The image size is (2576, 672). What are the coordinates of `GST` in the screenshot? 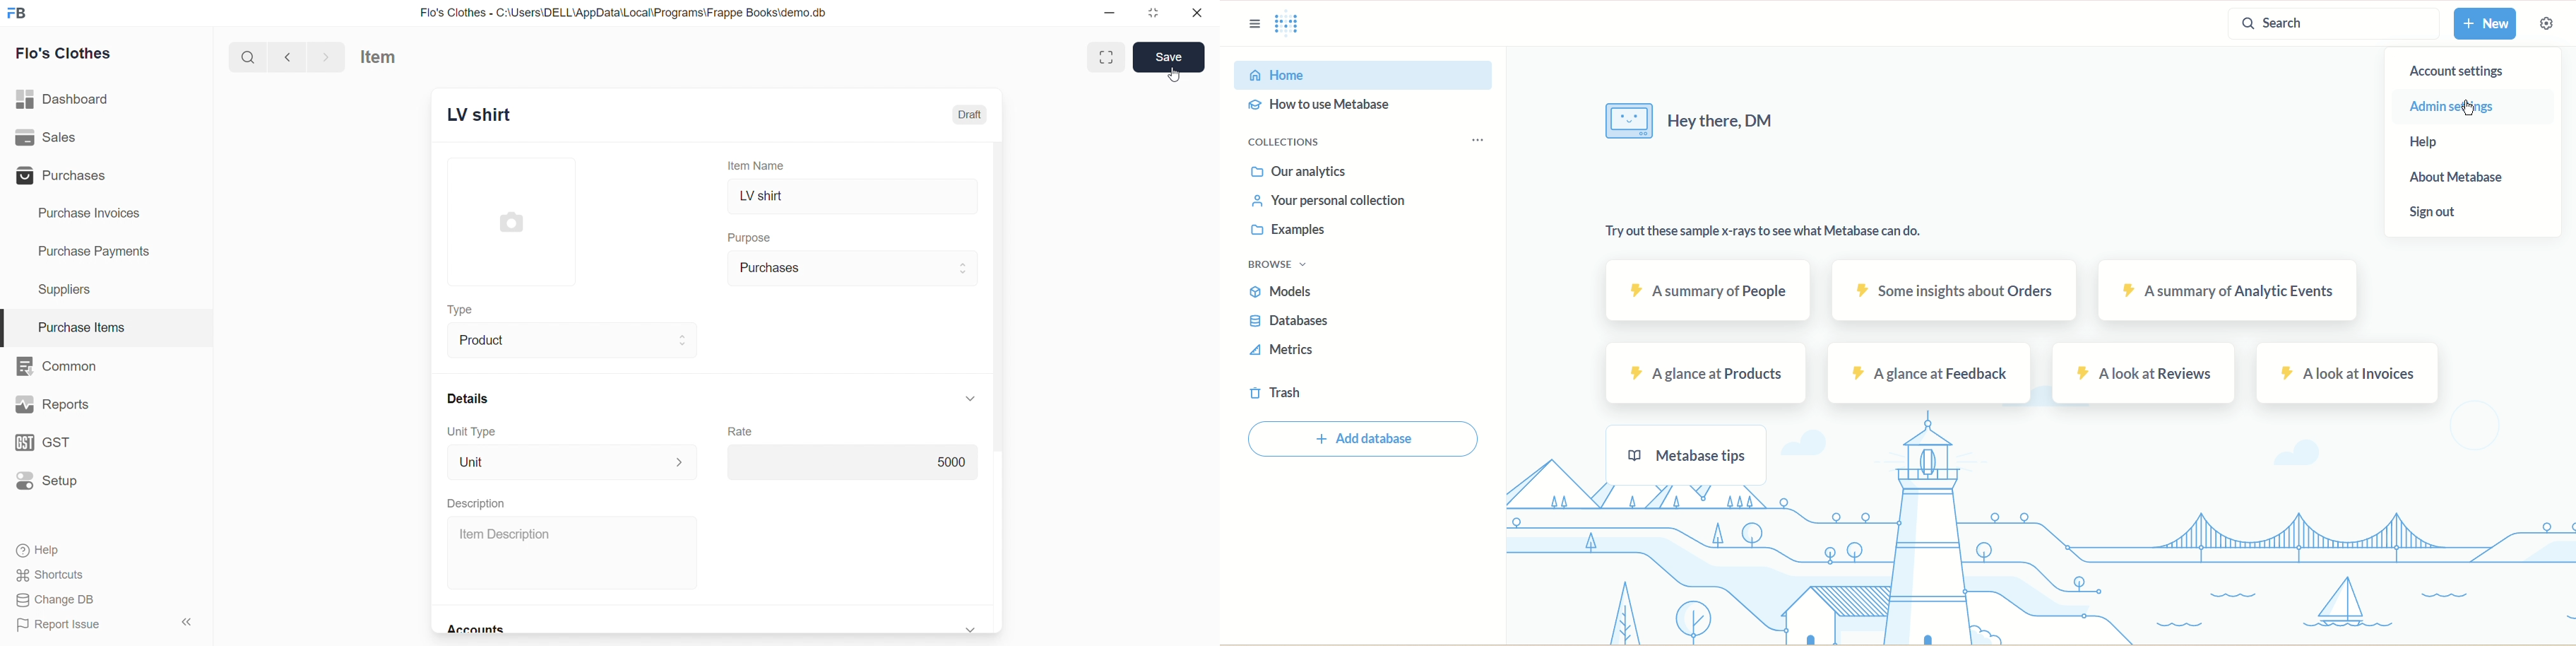 It's located at (60, 444).